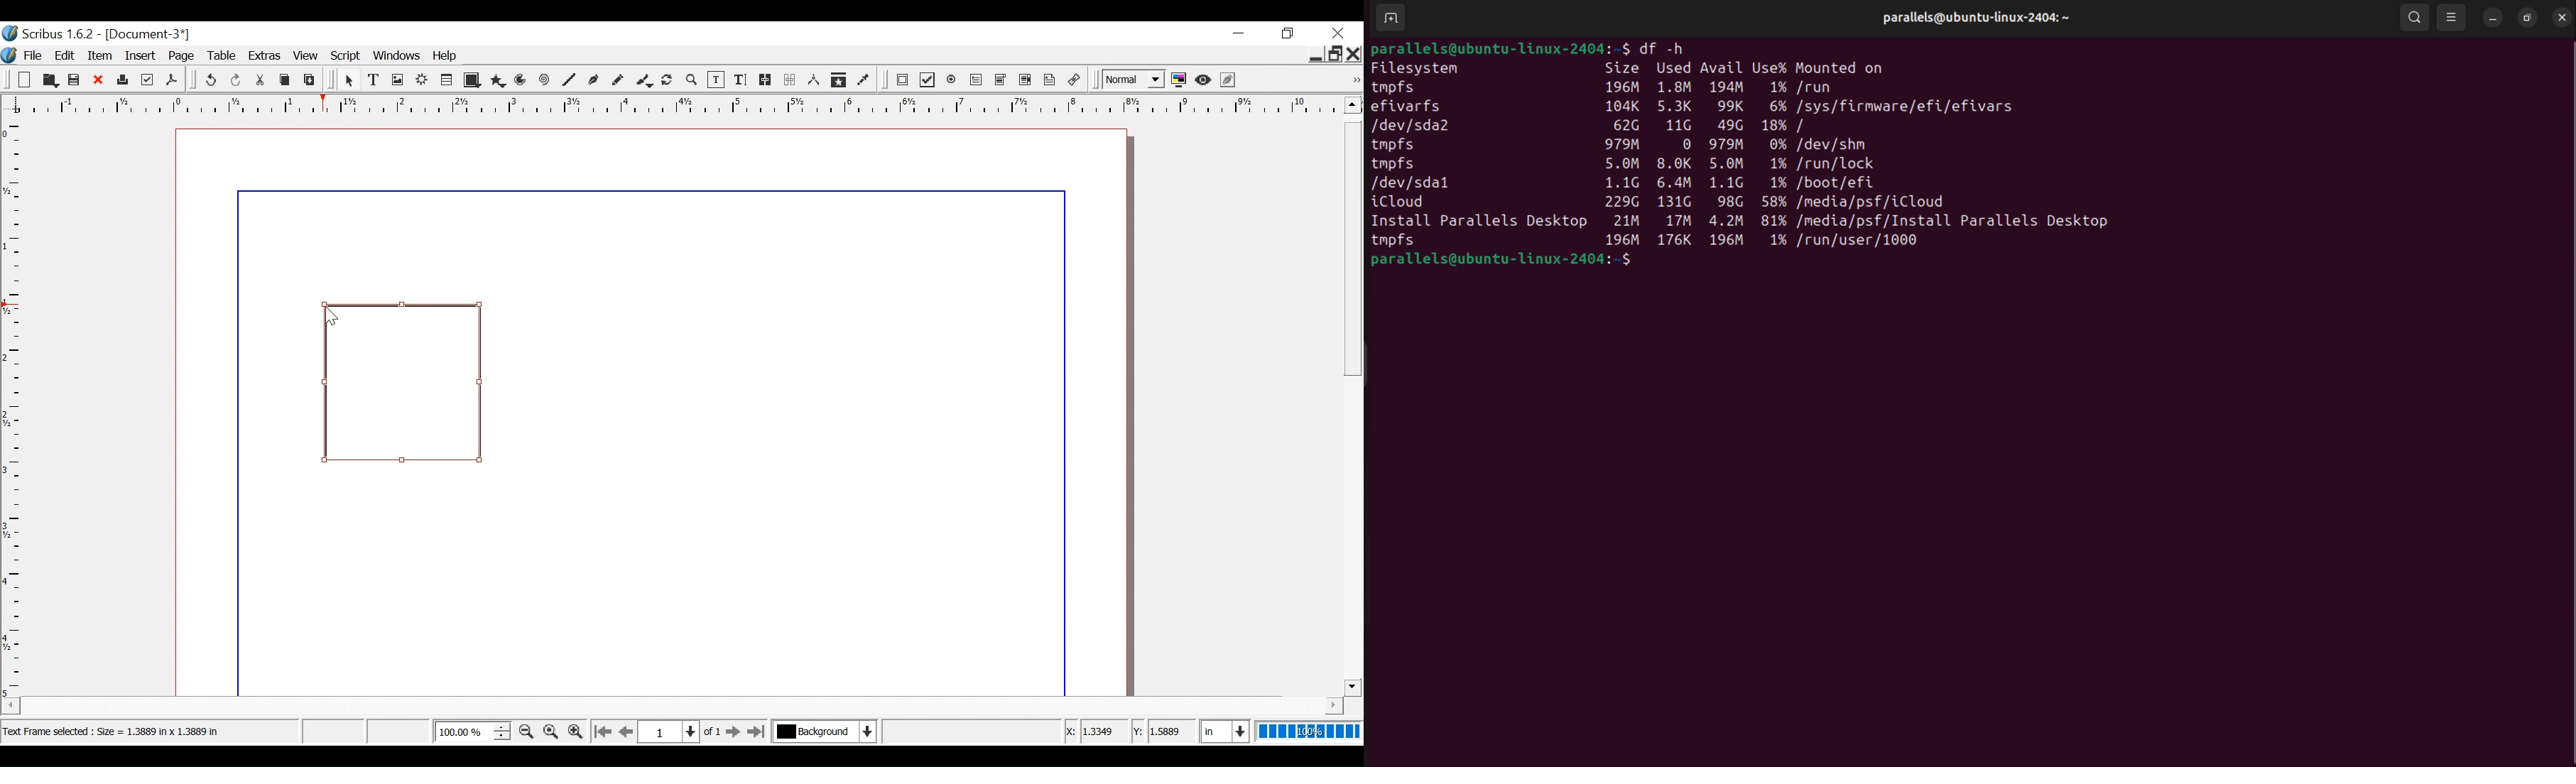  I want to click on Go to the previous page, so click(628, 731).